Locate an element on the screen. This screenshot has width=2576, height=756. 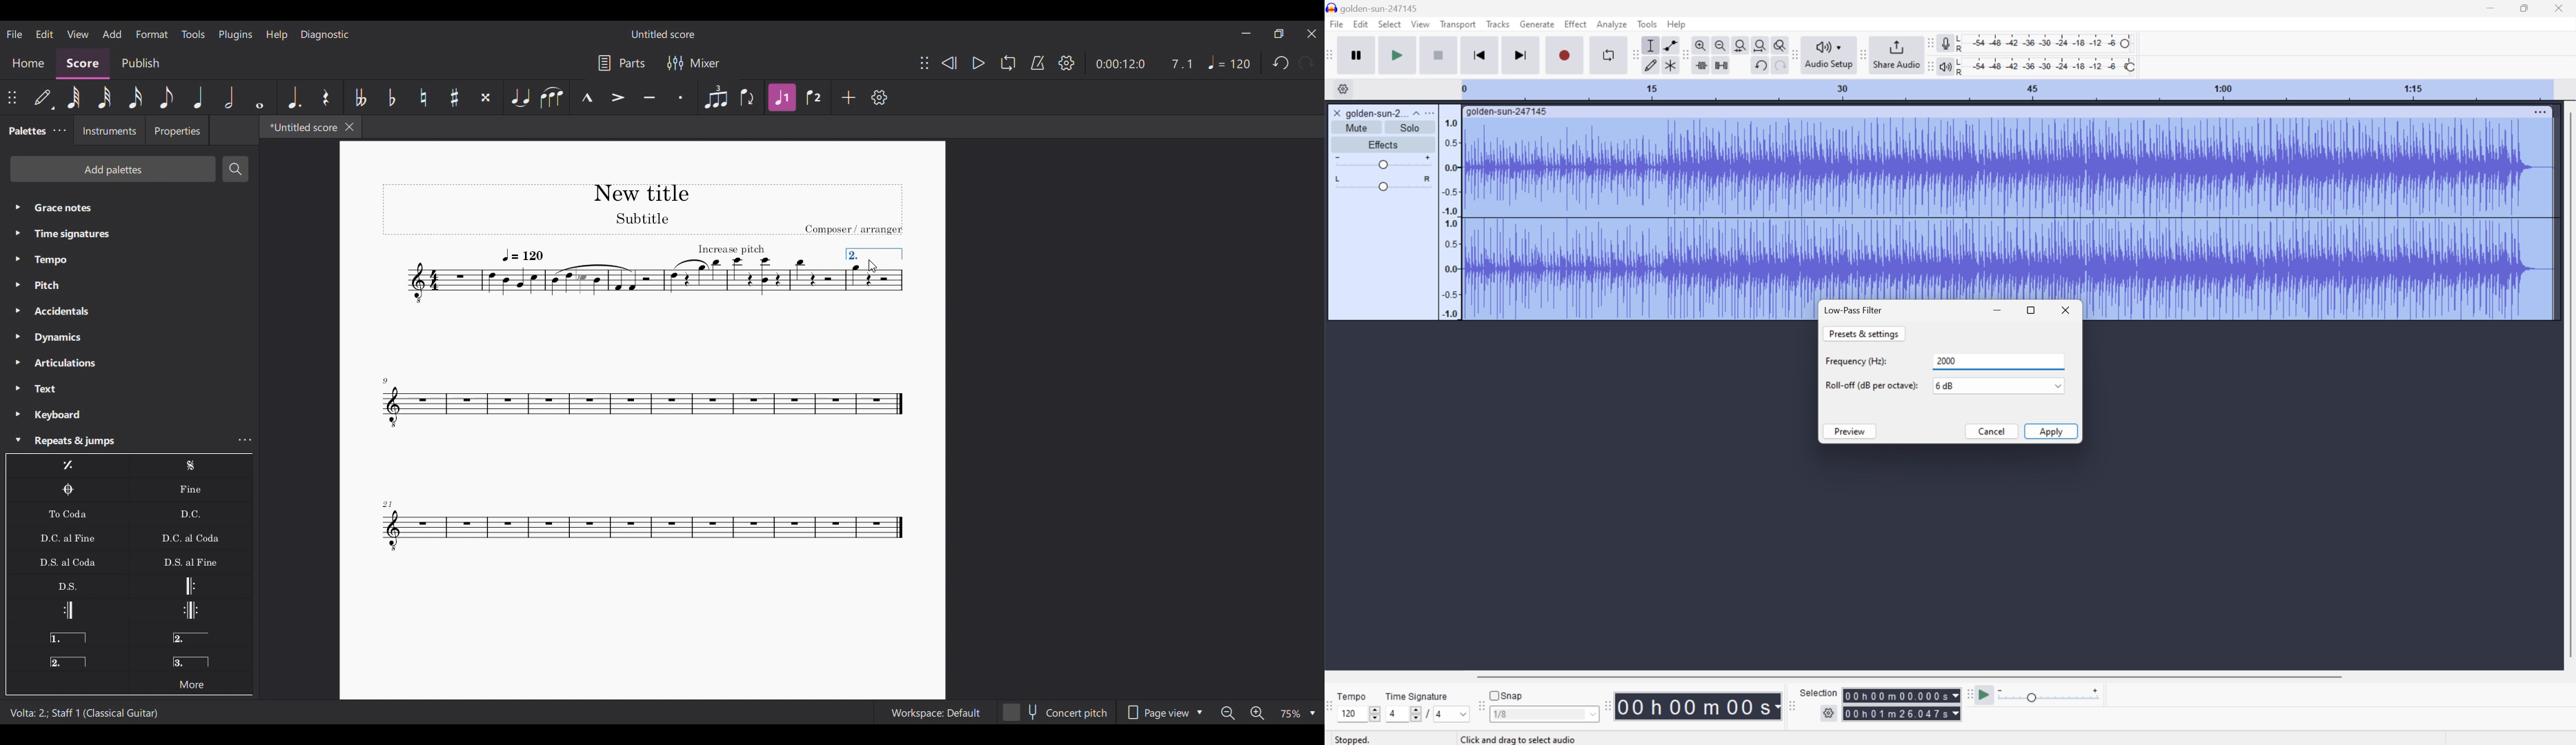
/ is located at coordinates (1427, 714).